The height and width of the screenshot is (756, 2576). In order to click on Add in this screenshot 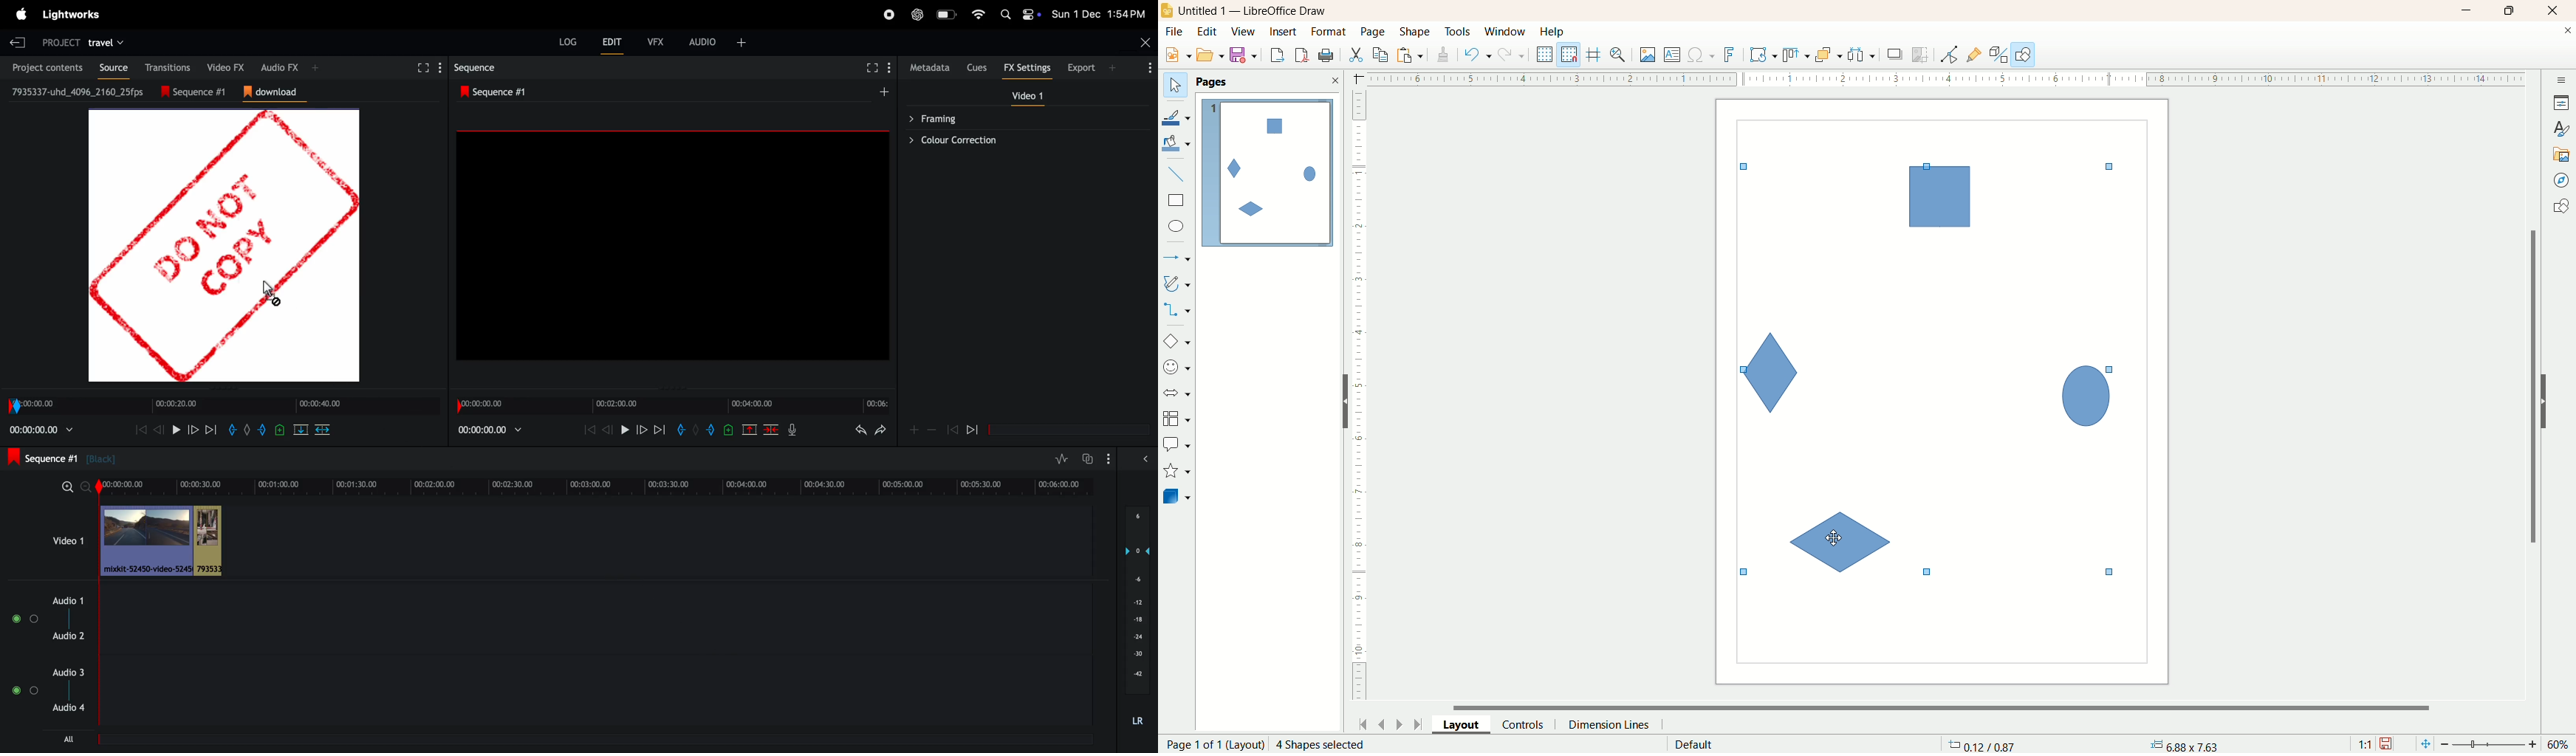, I will do `click(247, 430)`.